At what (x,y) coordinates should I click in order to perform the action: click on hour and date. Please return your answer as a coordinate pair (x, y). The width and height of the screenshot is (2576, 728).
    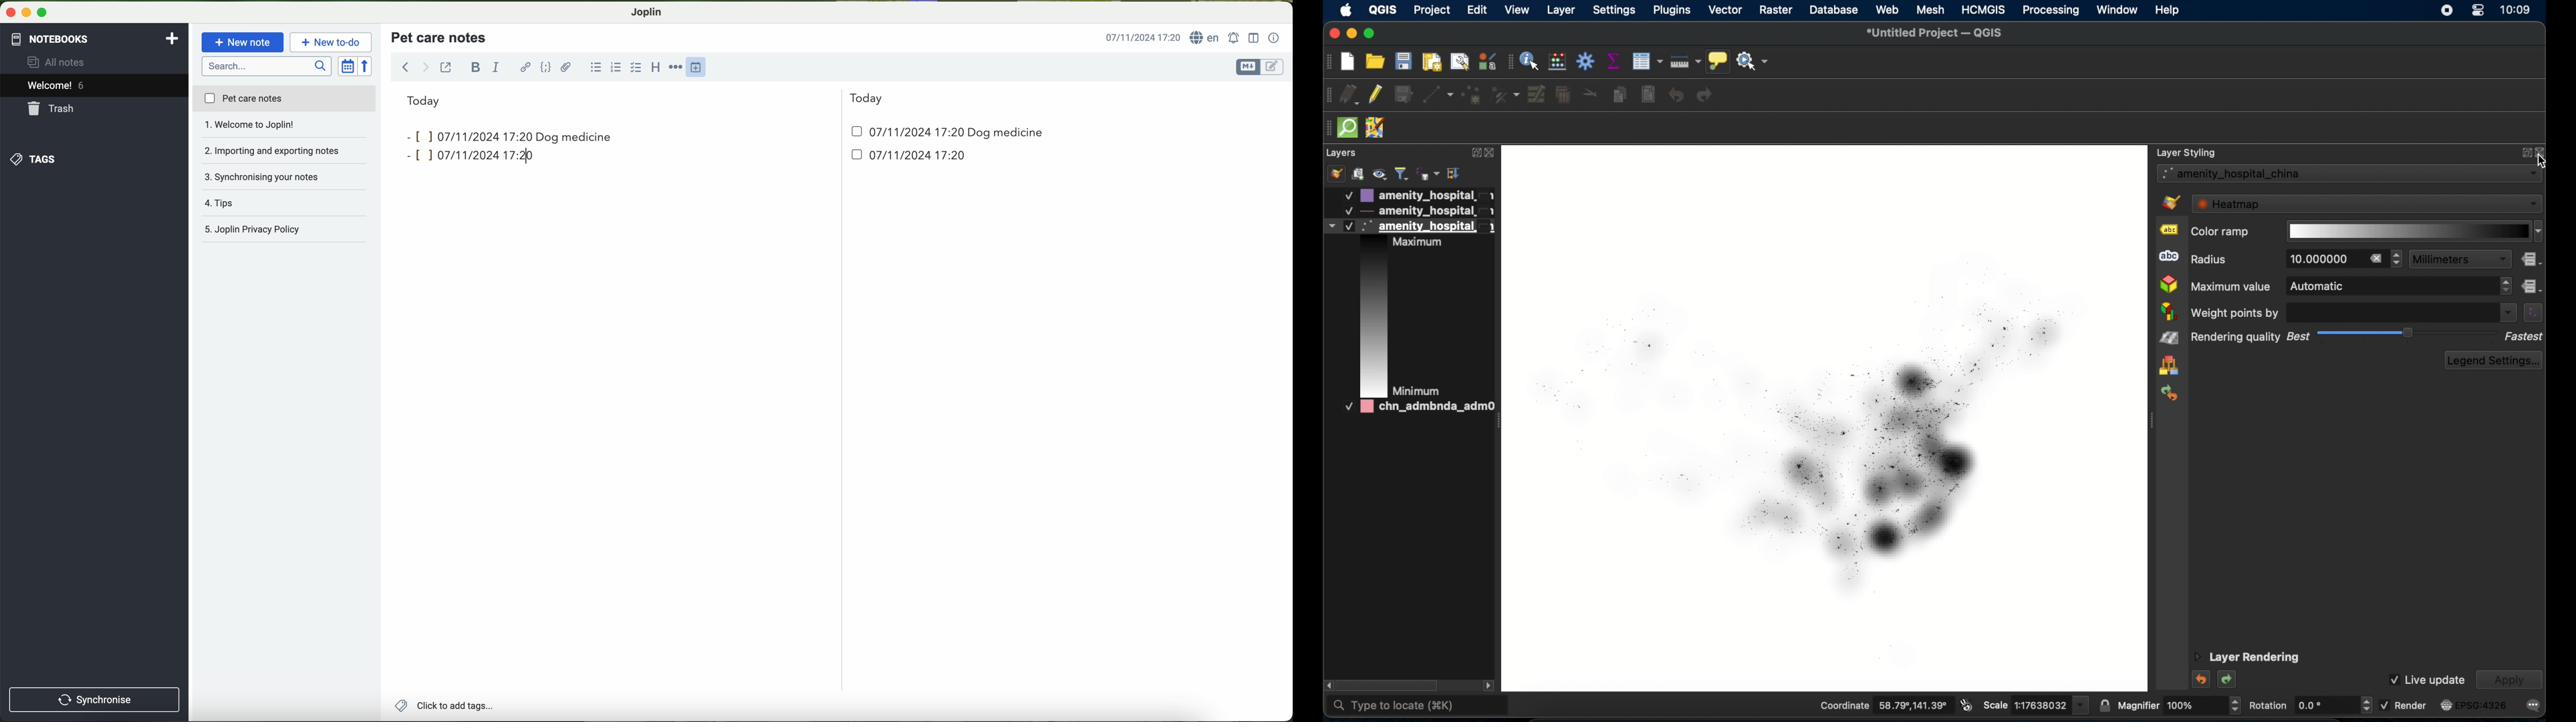
    Looking at the image, I should click on (1142, 38).